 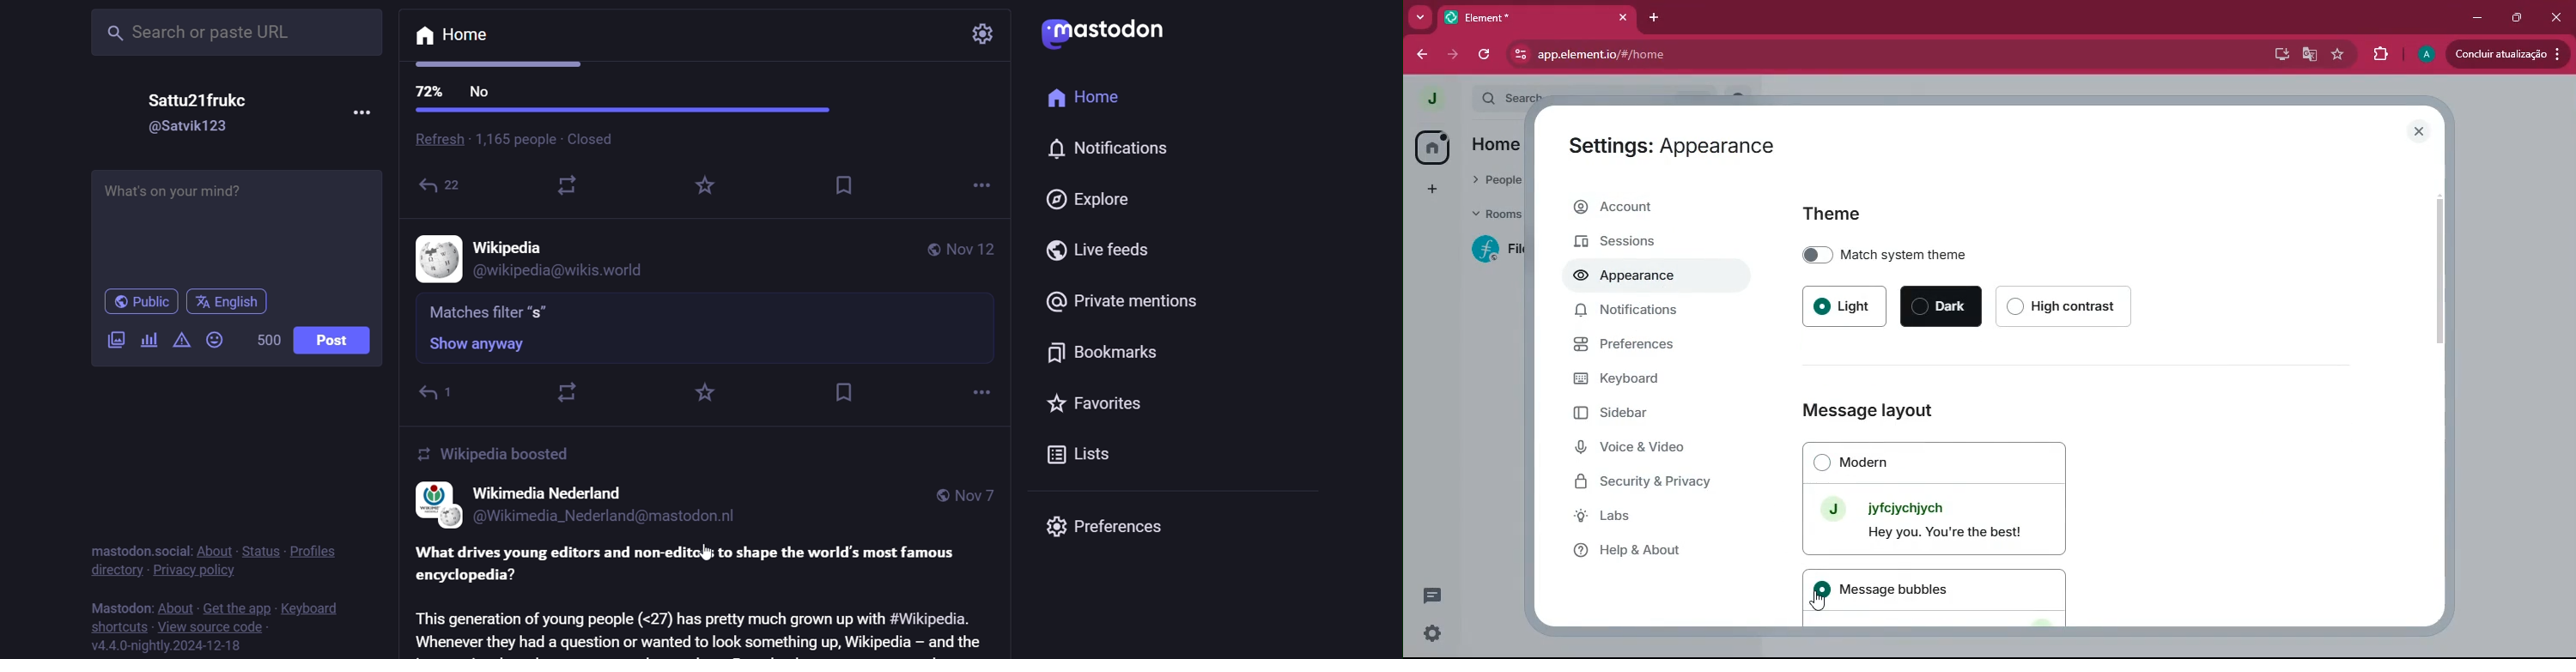 I want to click on english, so click(x=227, y=301).